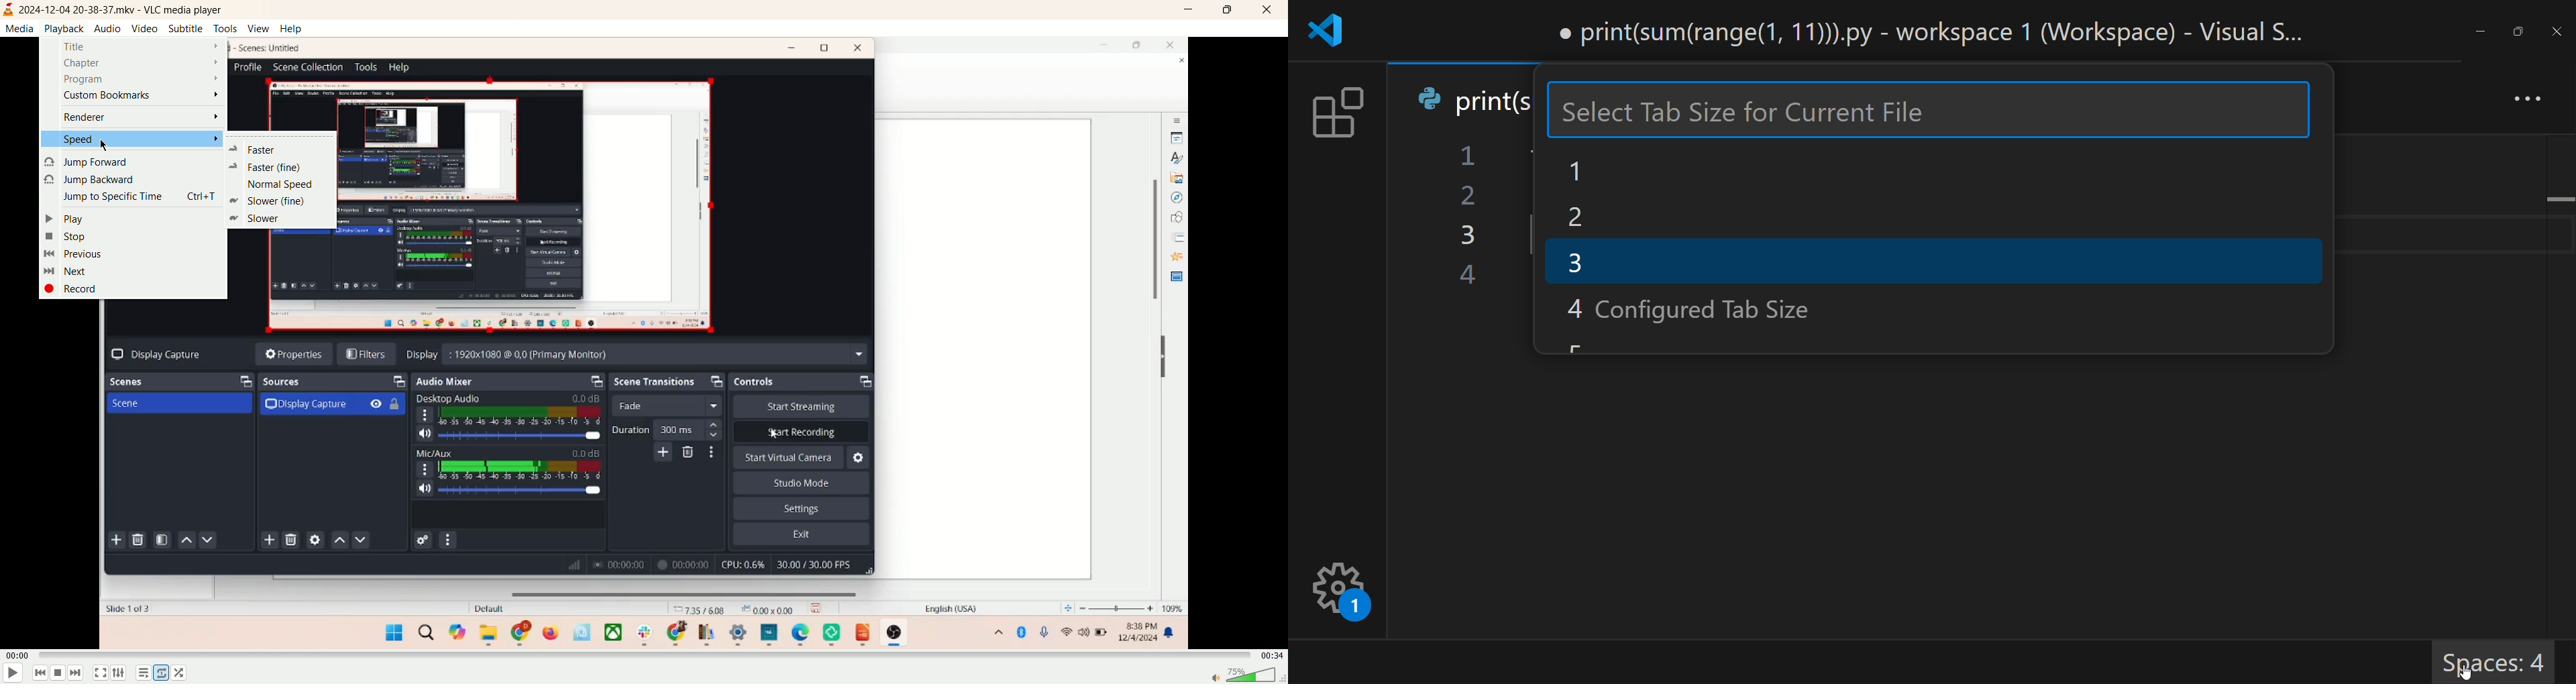 This screenshot has width=2576, height=700. Describe the element at coordinates (271, 167) in the screenshot. I see `faster` at that location.